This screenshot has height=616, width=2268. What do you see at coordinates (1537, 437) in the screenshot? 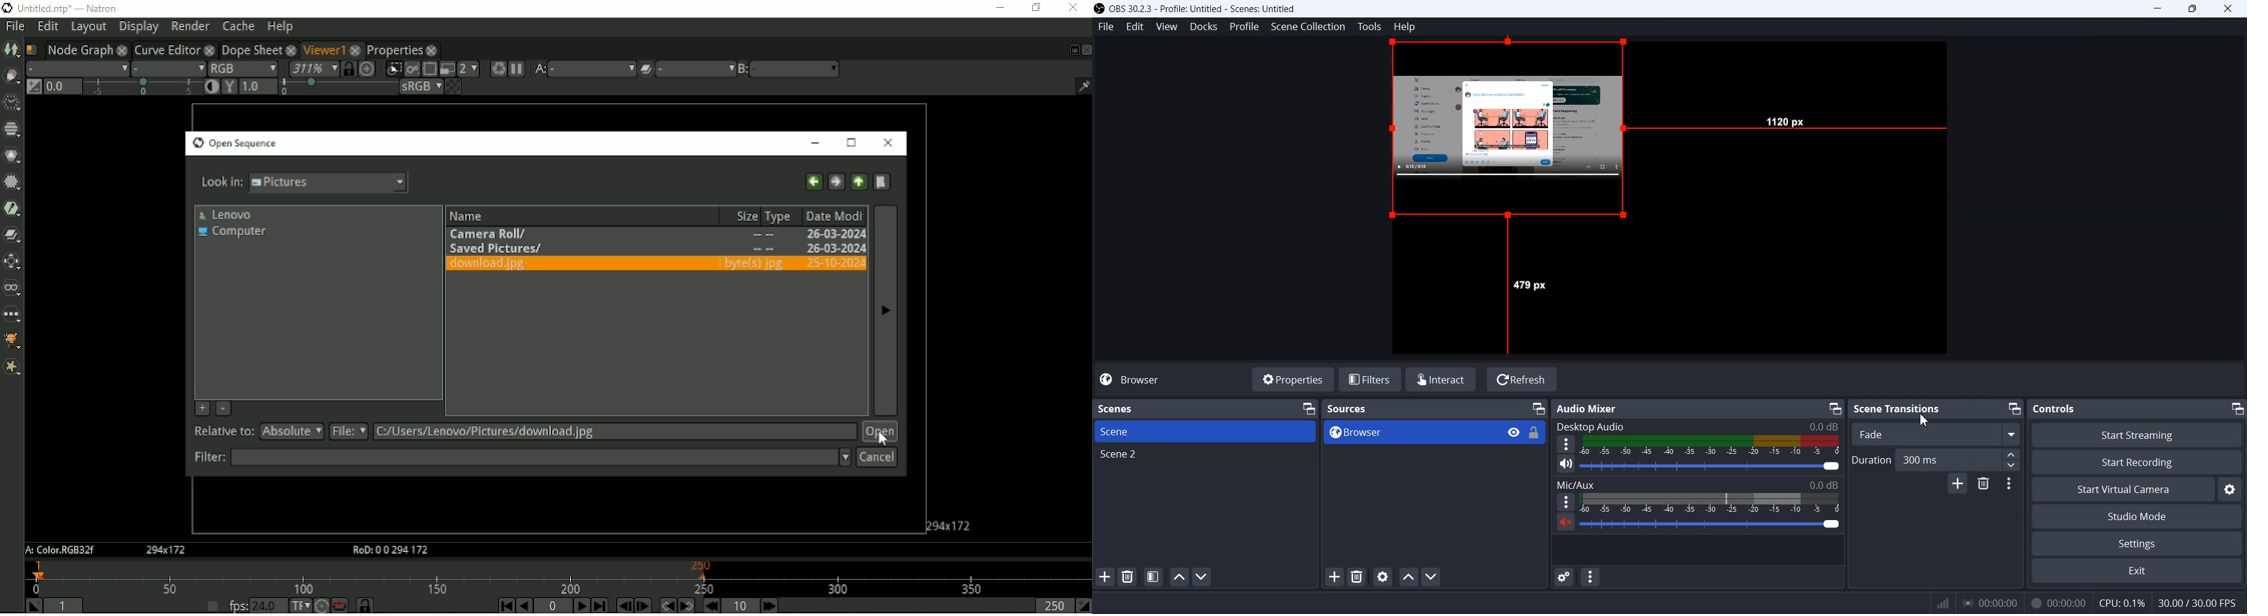
I see `Lock` at bounding box center [1537, 437].